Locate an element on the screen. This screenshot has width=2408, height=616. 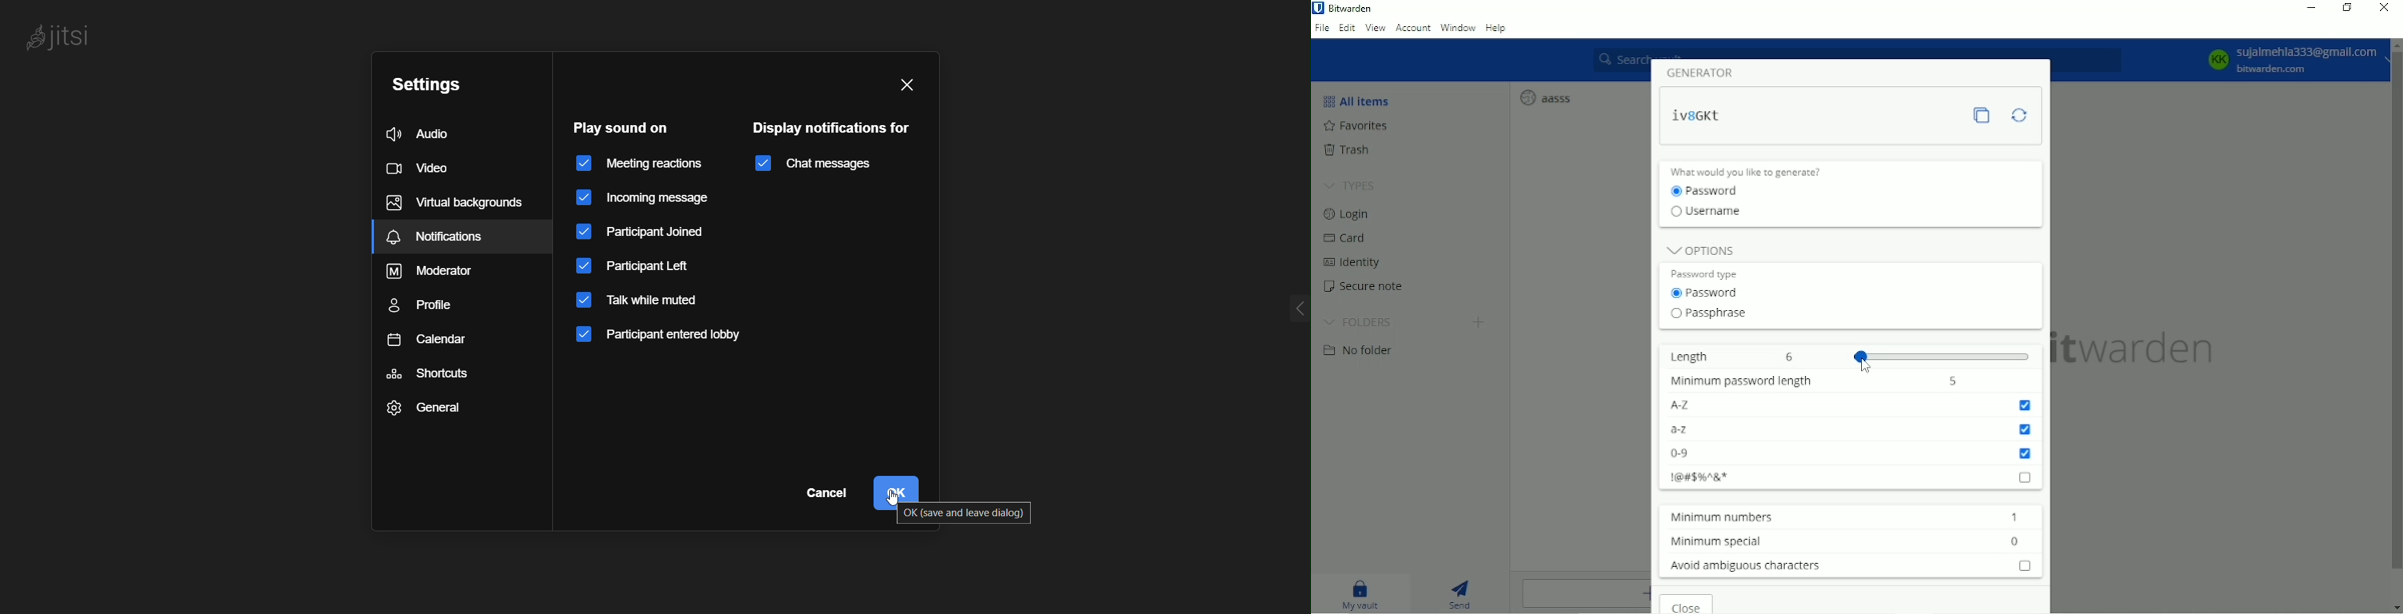
Avoid ambiguous characters is located at coordinates (1848, 565).